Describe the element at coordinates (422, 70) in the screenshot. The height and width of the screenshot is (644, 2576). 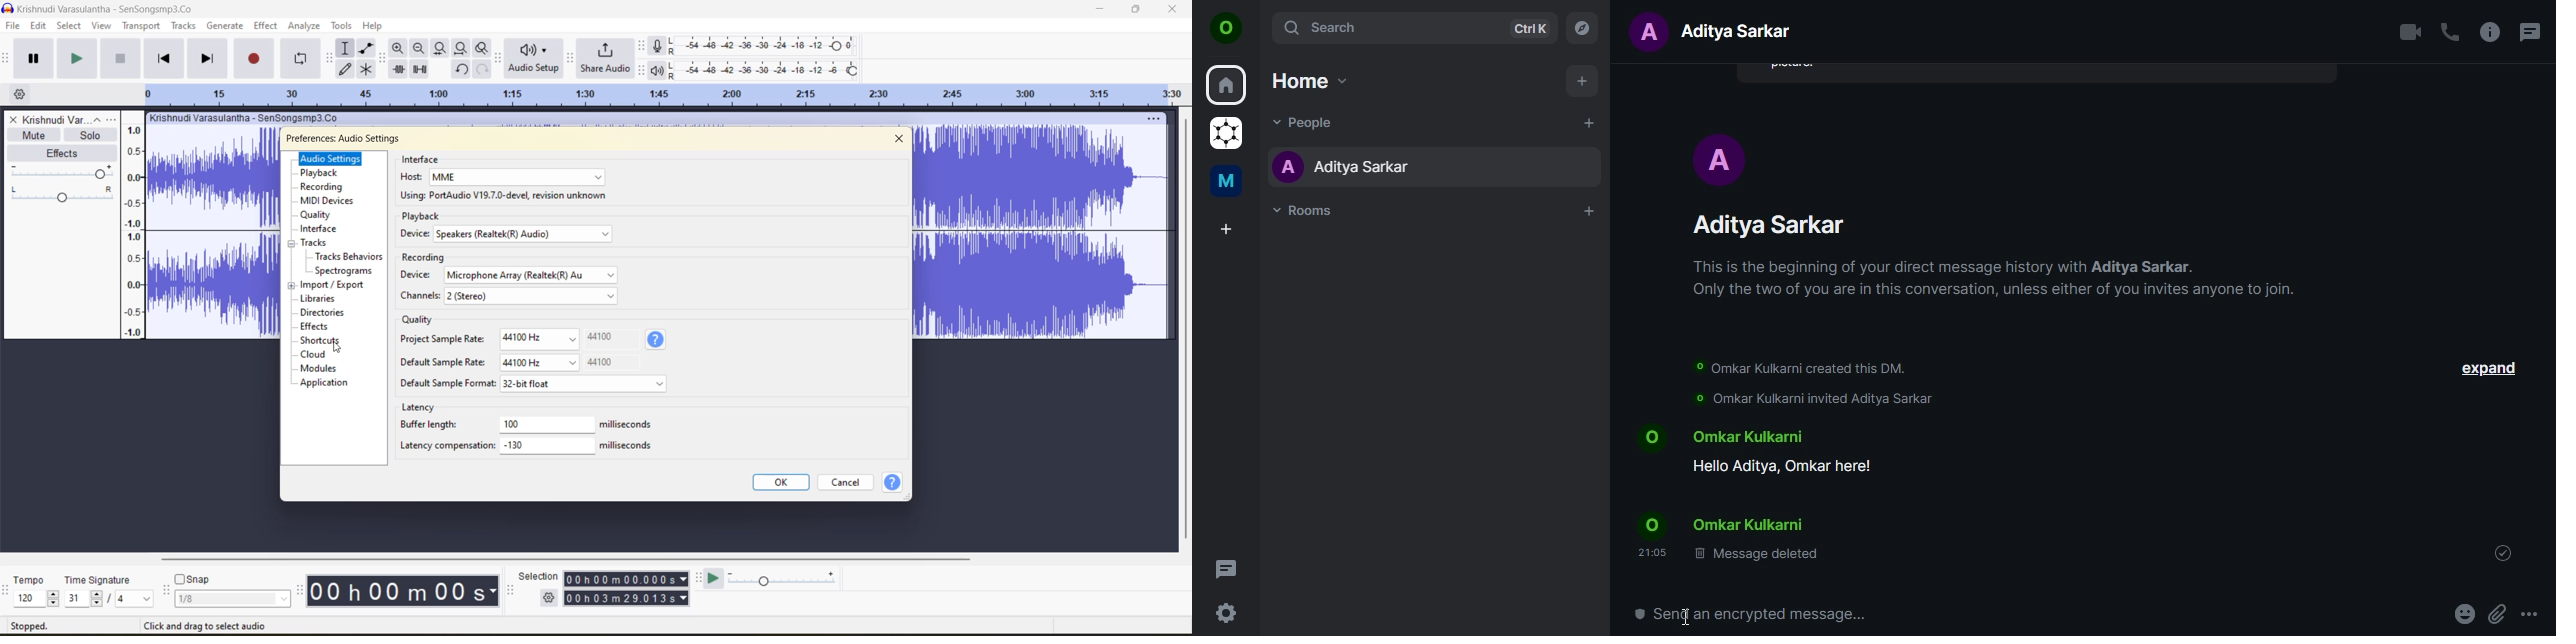
I see `silence audio selection` at that location.